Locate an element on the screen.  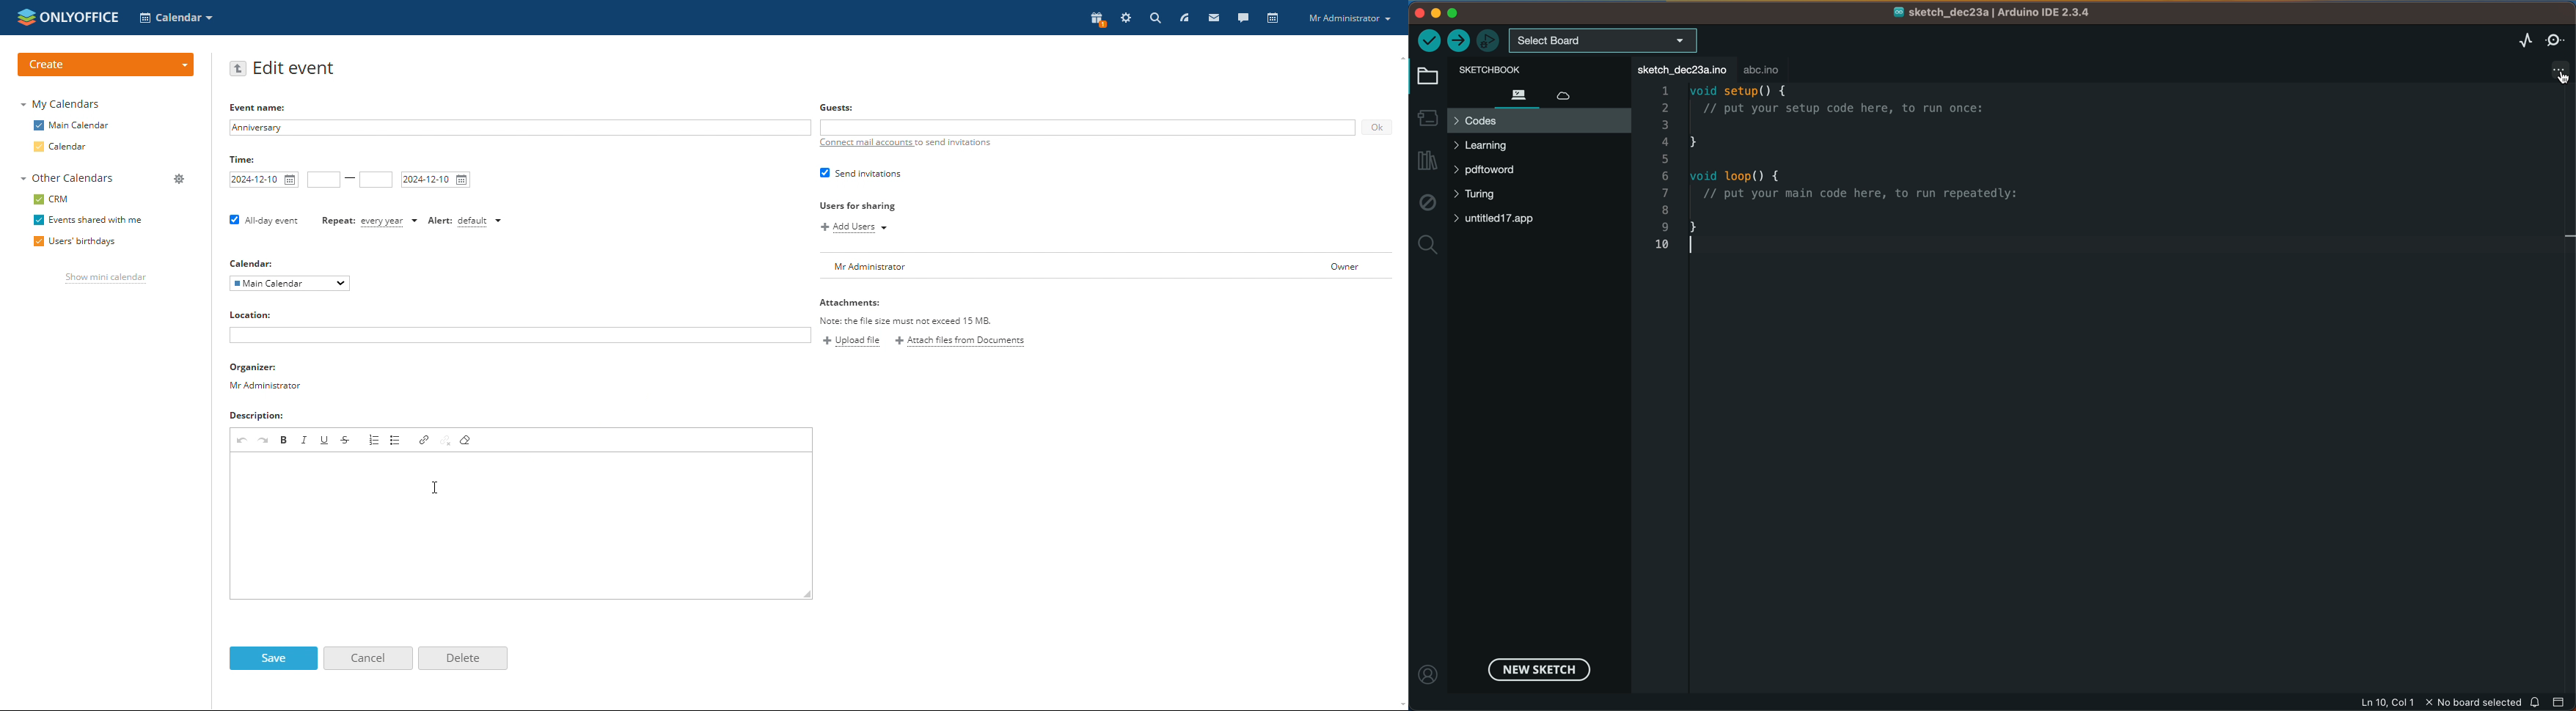
file information is located at coordinates (2439, 701).